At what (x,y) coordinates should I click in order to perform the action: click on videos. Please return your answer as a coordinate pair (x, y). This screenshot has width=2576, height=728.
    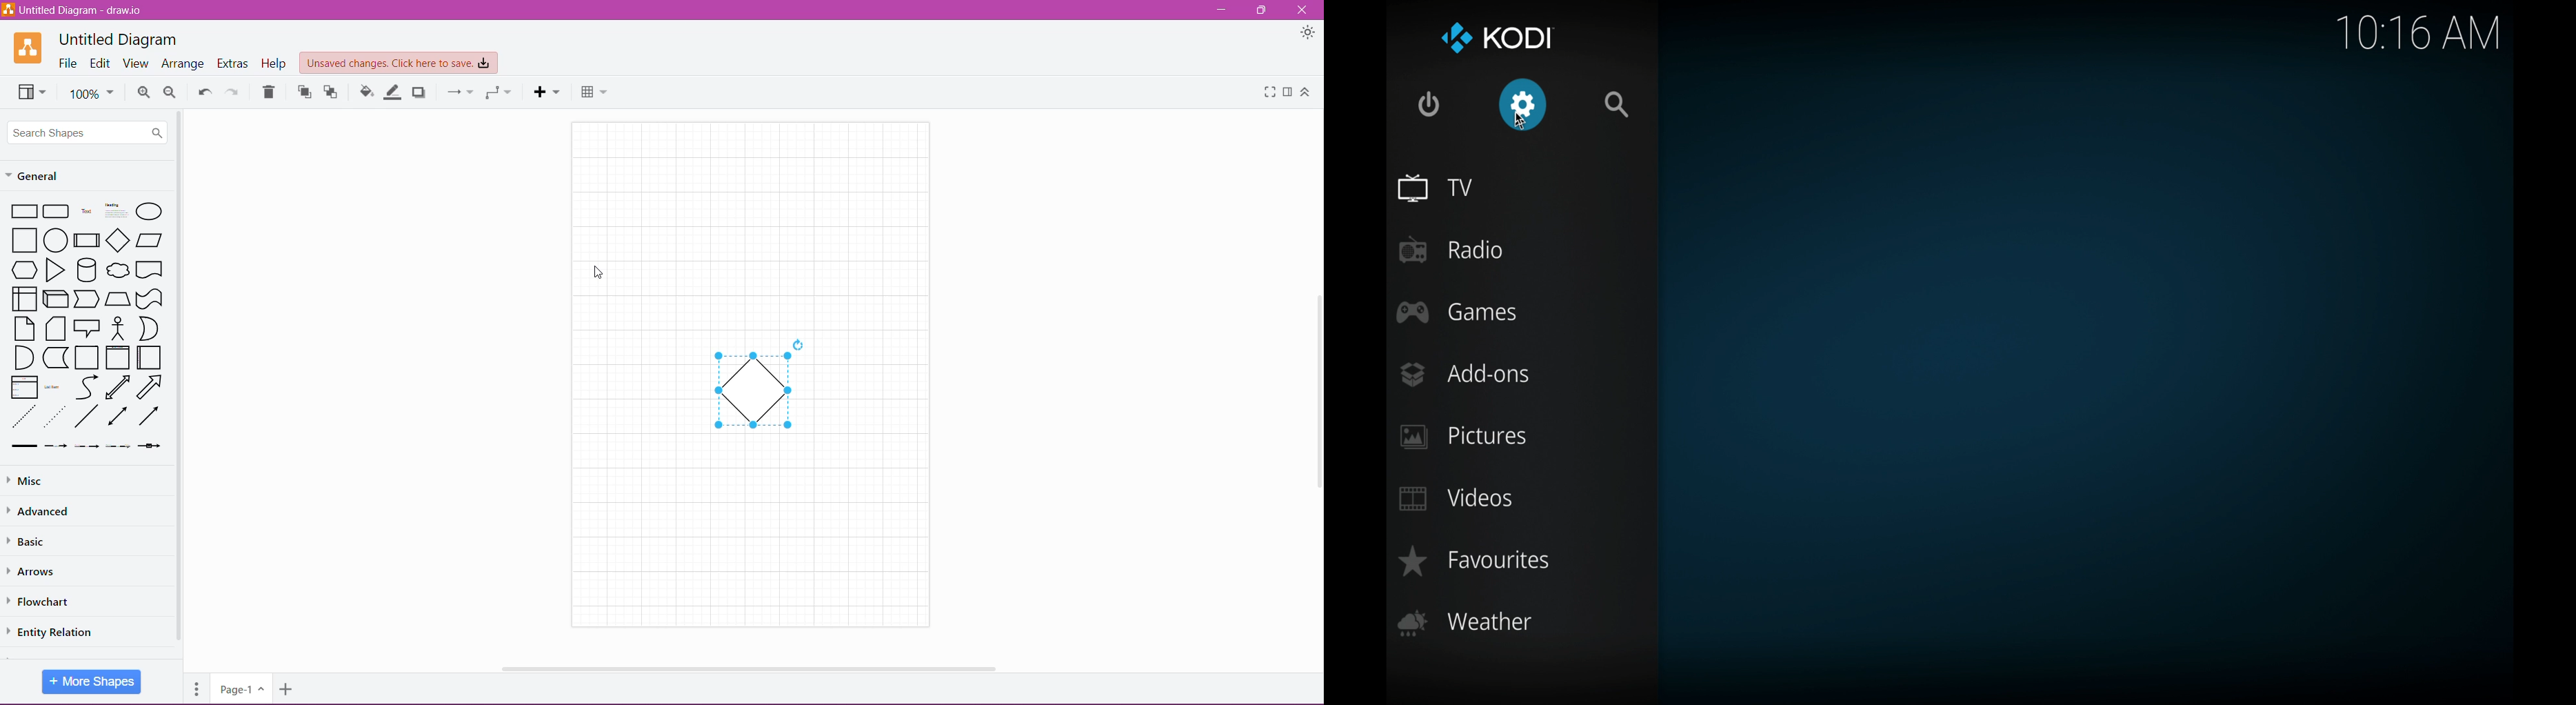
    Looking at the image, I should click on (1458, 499).